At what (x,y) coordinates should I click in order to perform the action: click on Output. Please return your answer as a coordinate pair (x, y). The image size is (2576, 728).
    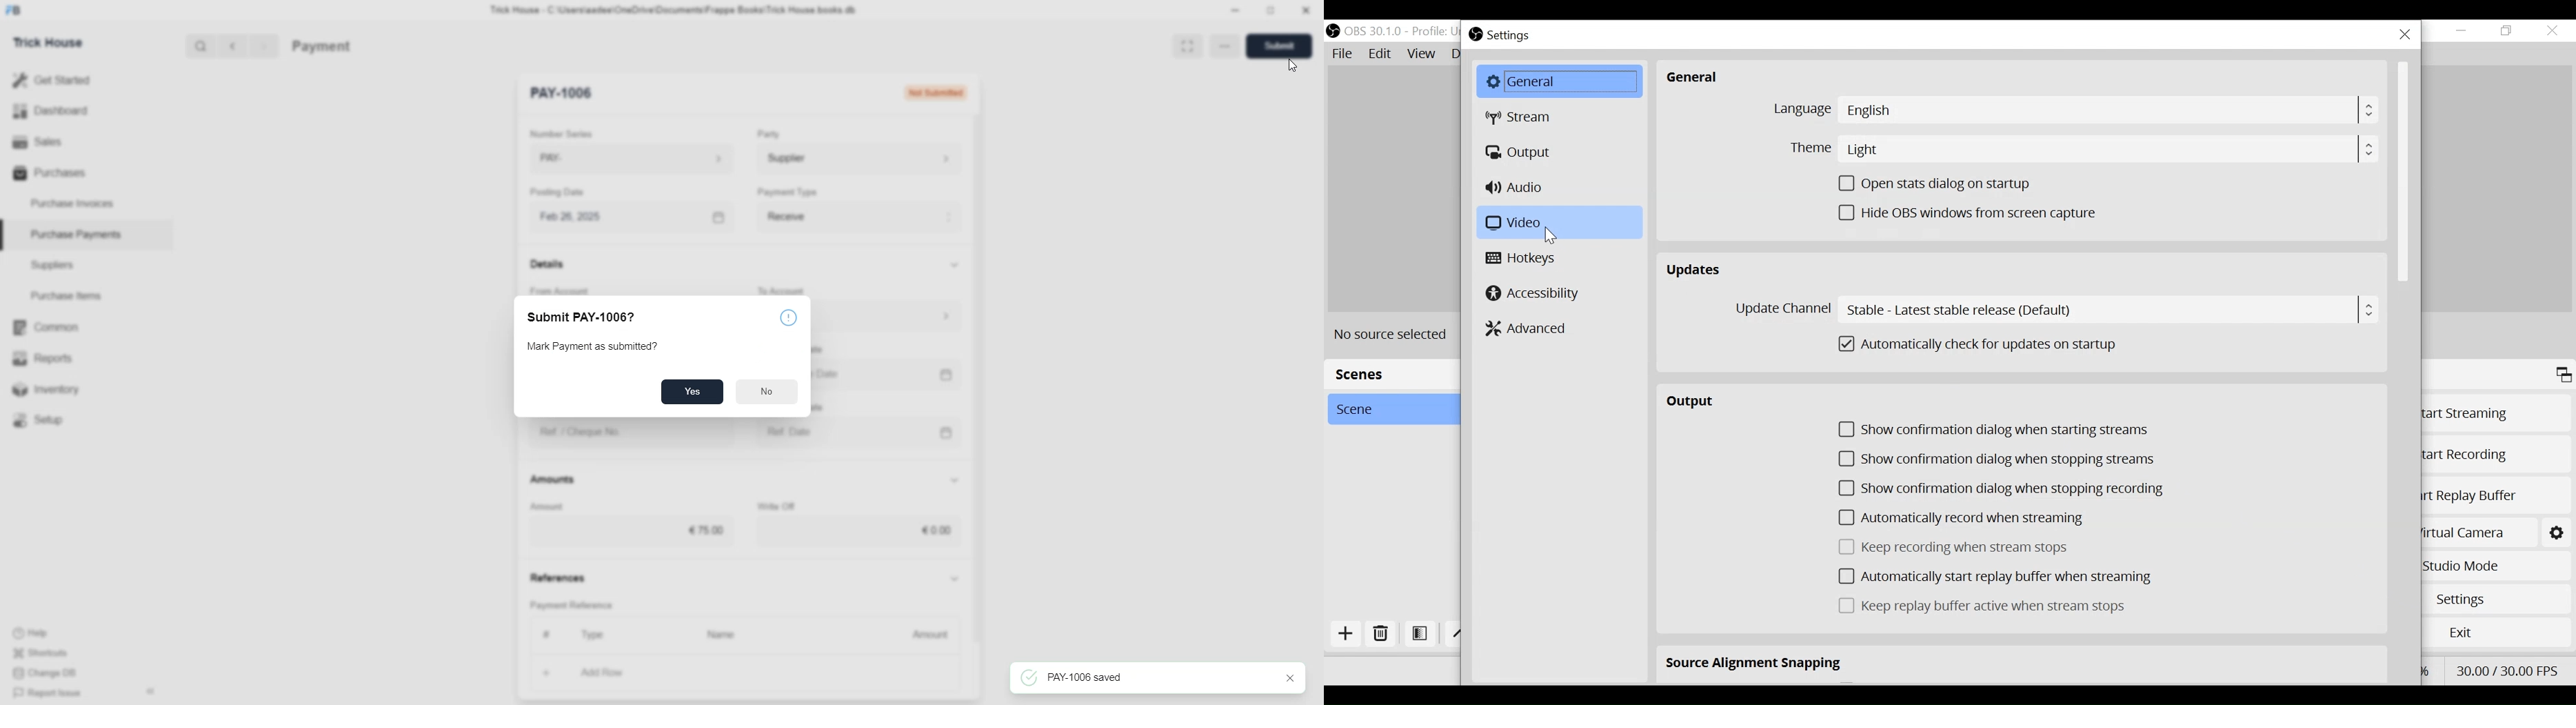
    Looking at the image, I should click on (1521, 153).